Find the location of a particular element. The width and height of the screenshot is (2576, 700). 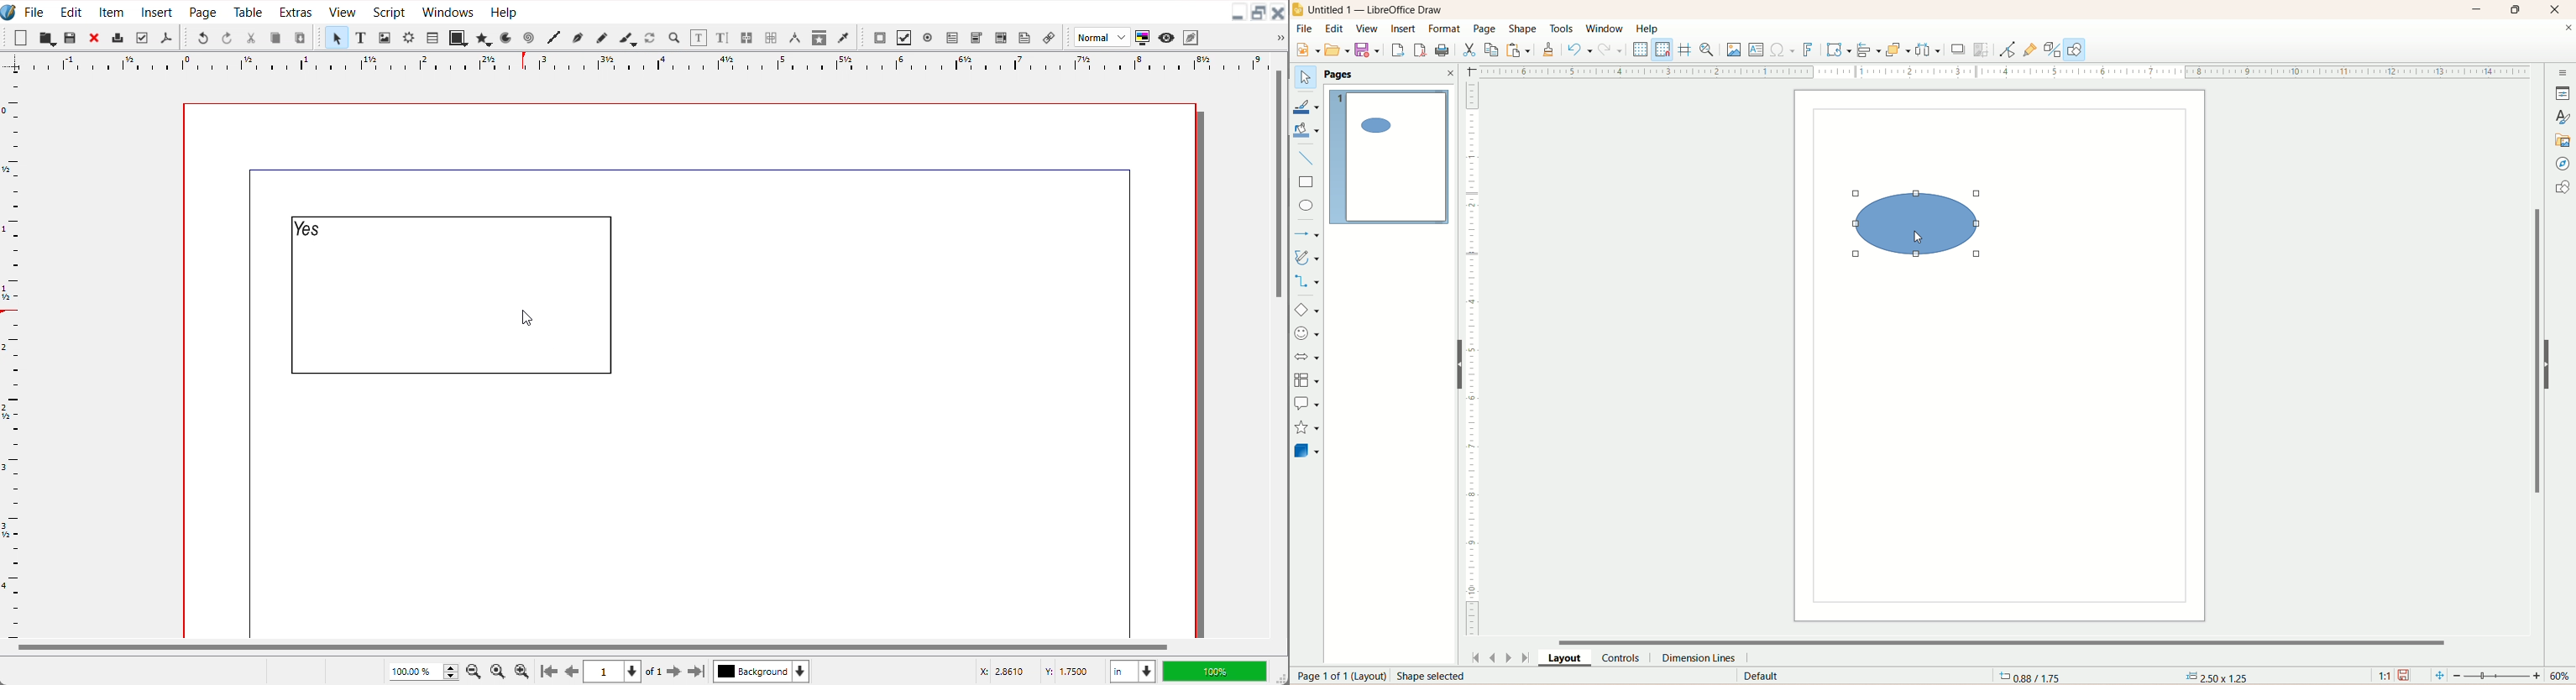

Image Frame is located at coordinates (385, 37).